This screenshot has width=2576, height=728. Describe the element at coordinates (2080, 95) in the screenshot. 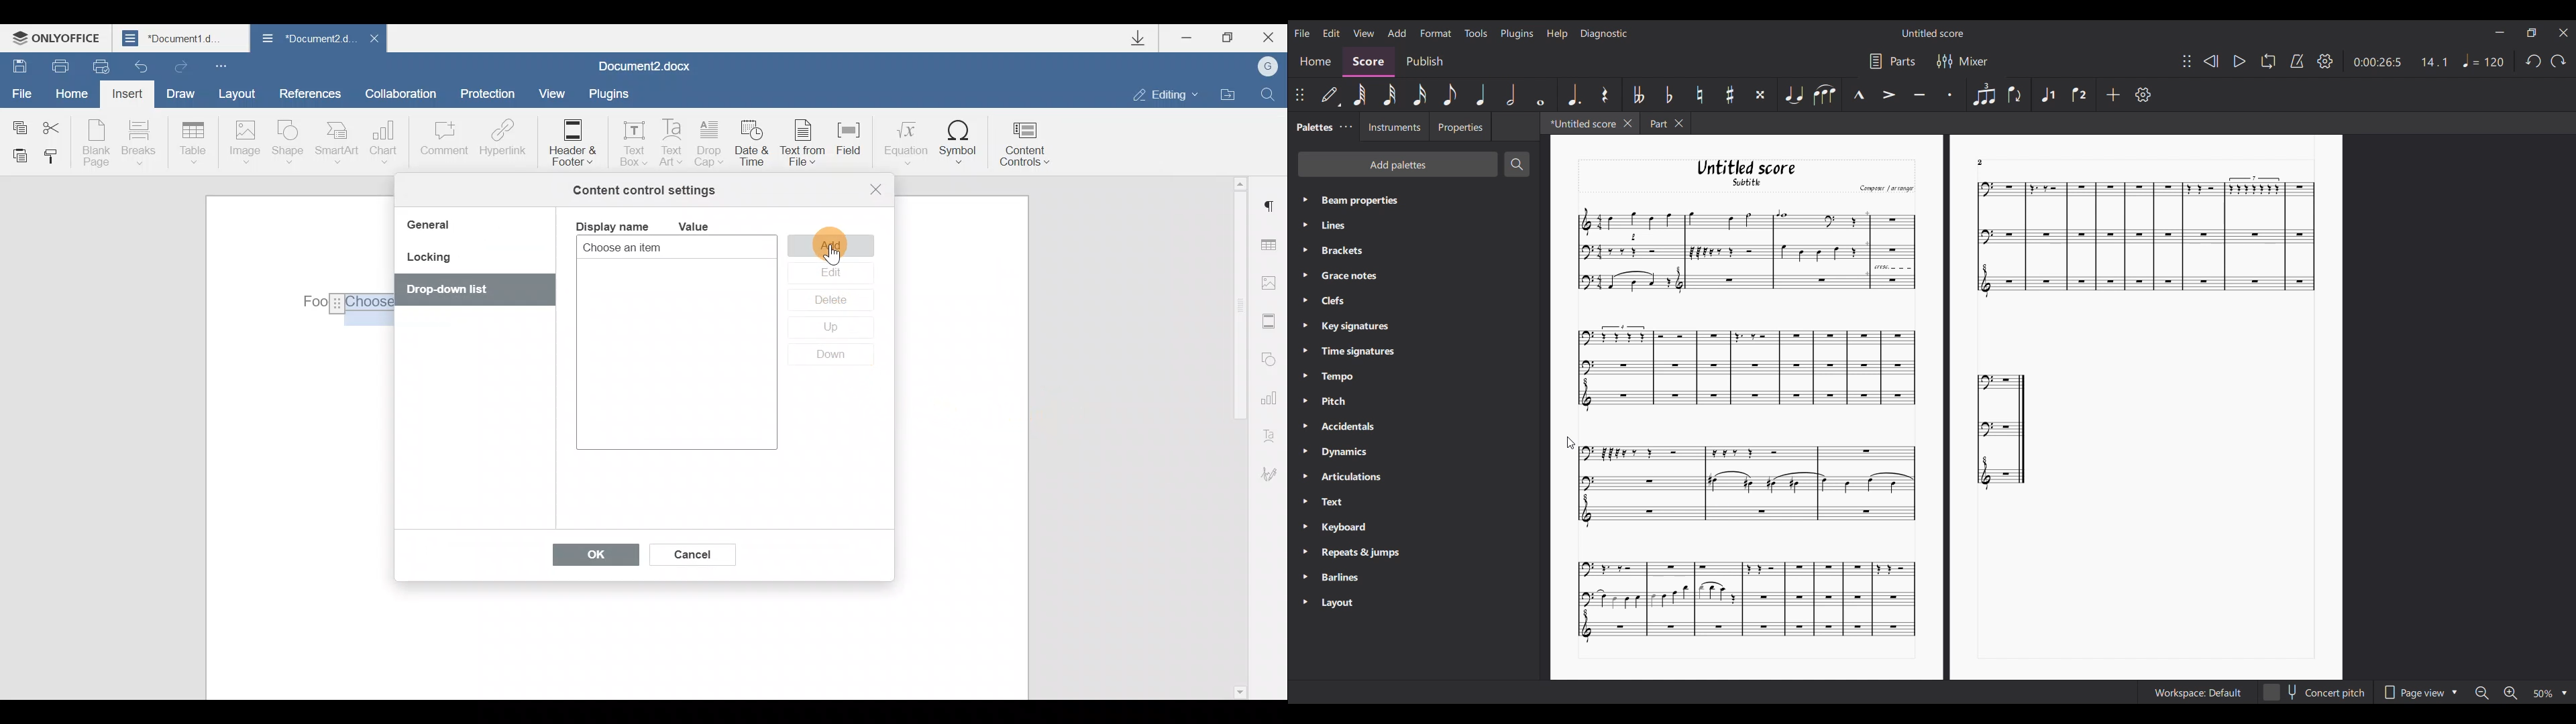

I see `Voice 2` at that location.